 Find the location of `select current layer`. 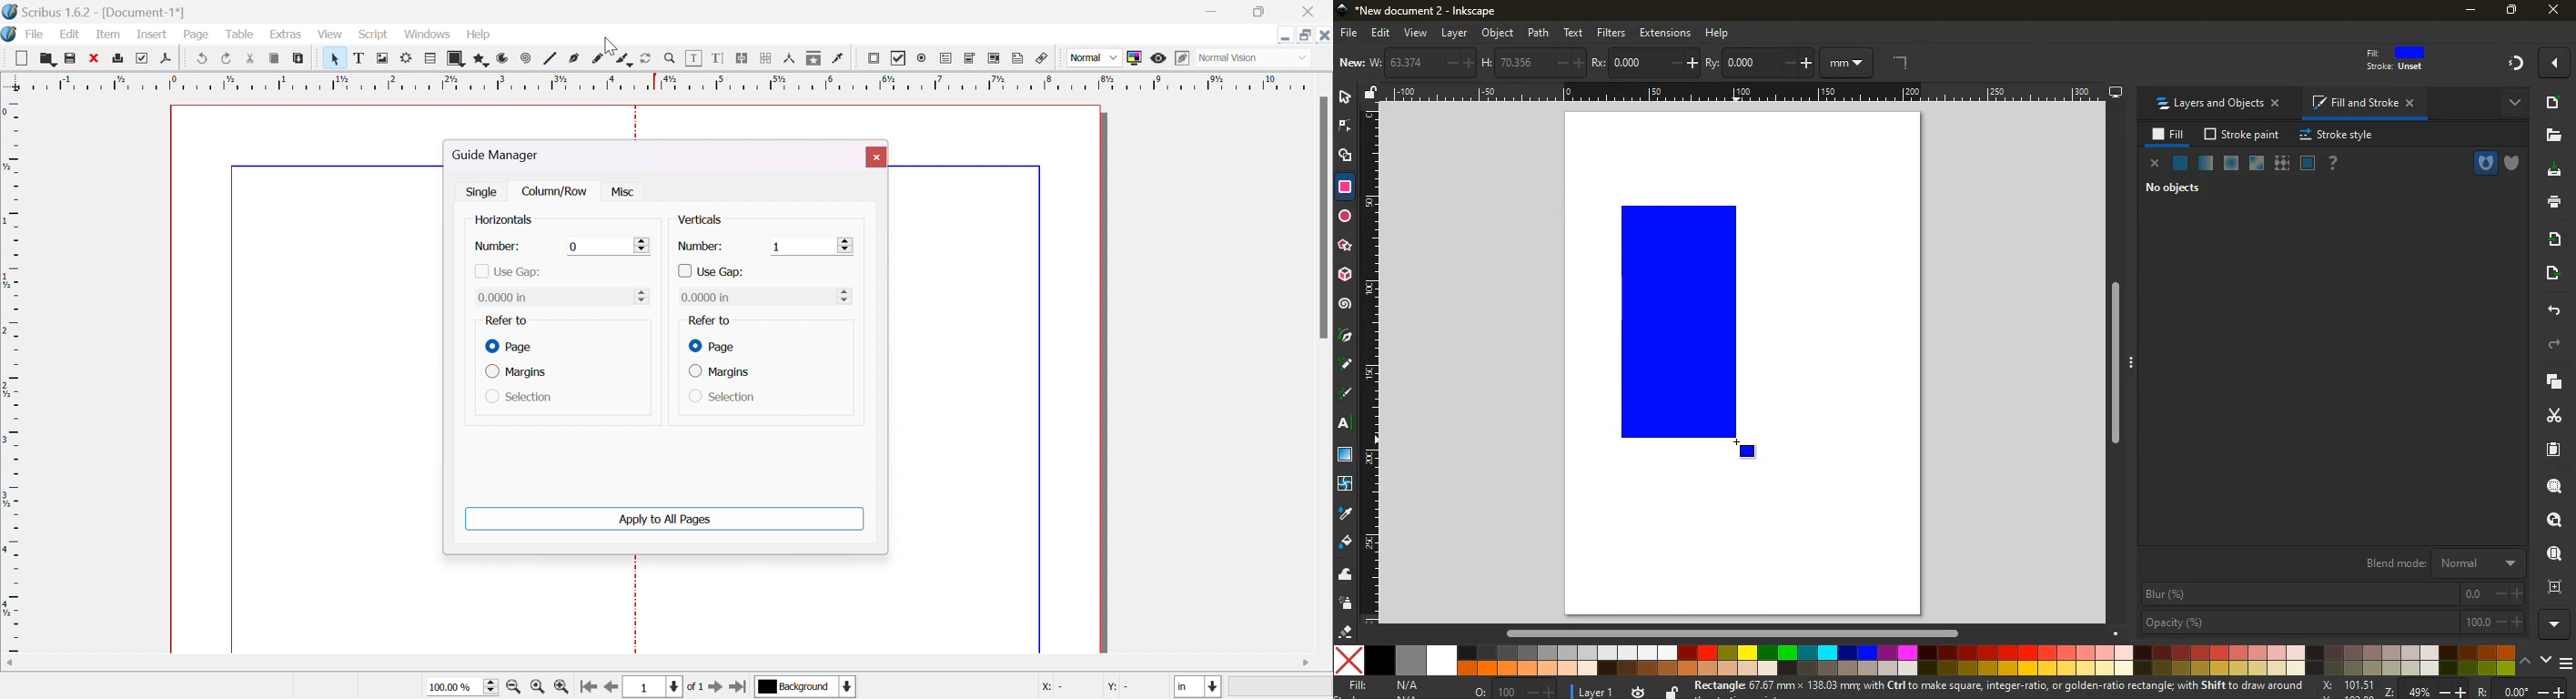

select current layer is located at coordinates (795, 686).